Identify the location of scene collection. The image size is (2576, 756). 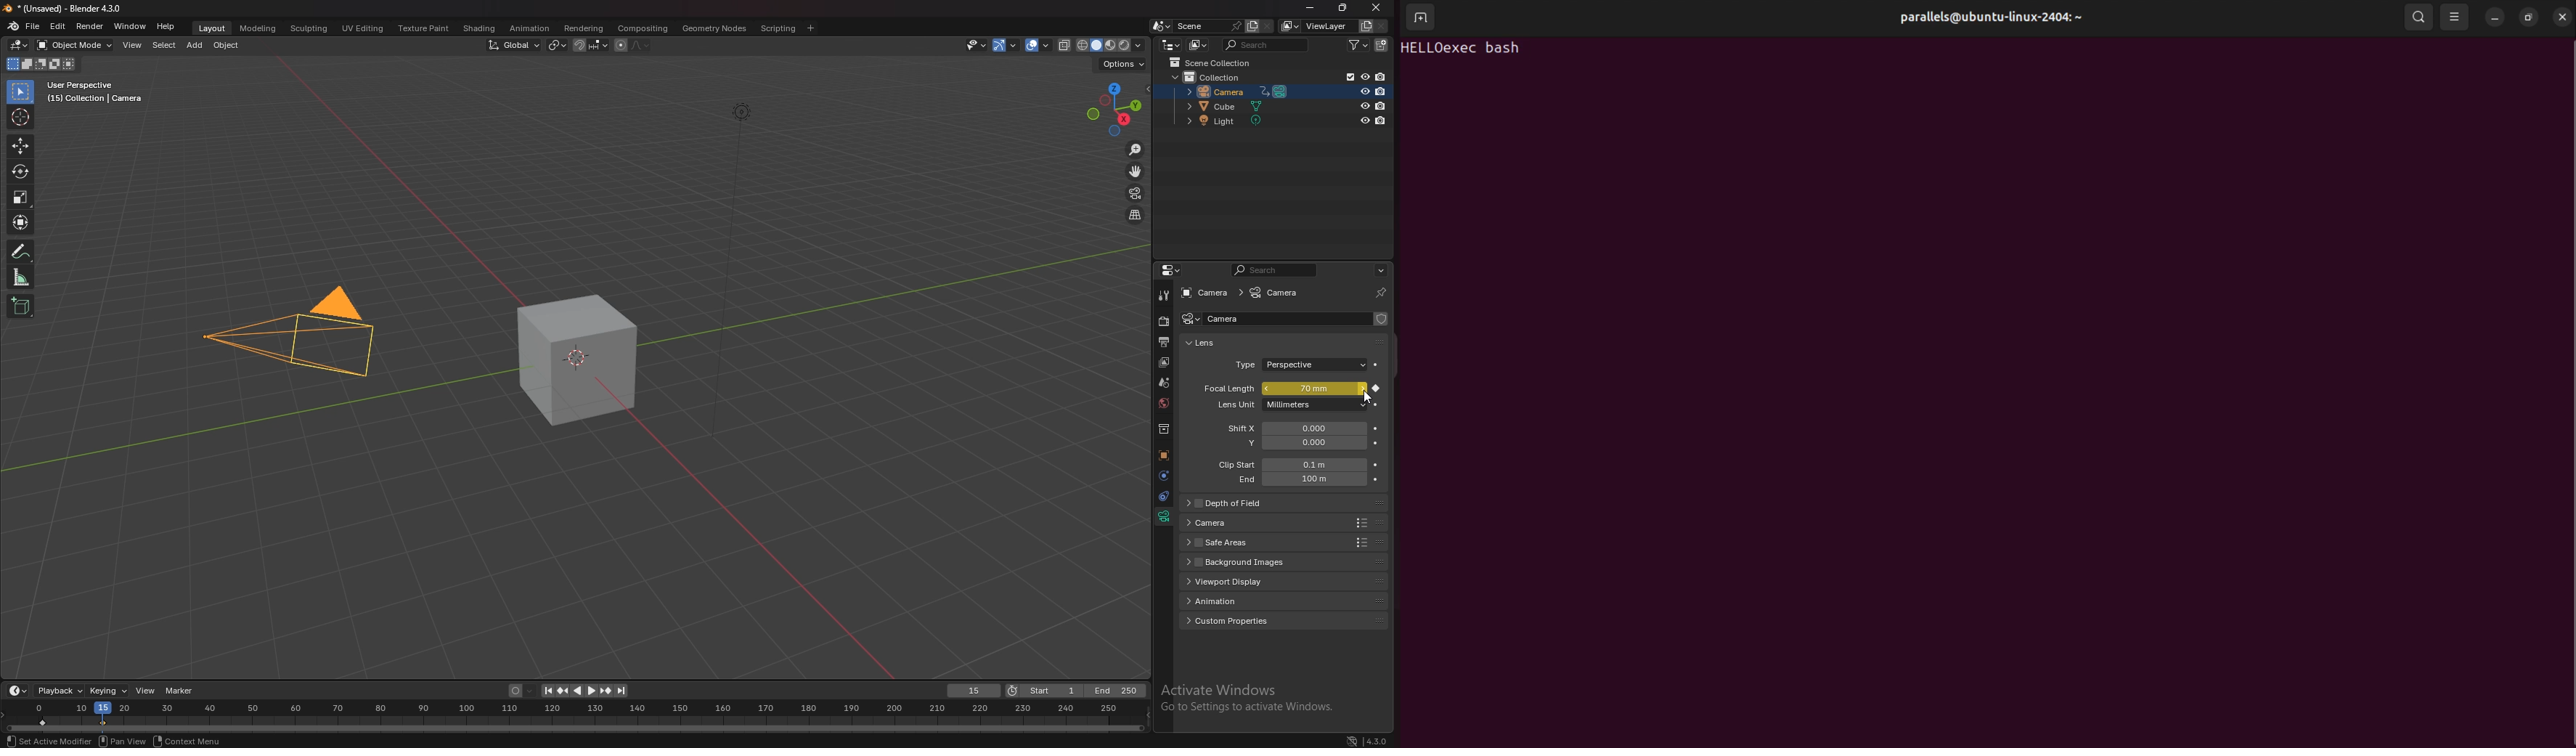
(1212, 62).